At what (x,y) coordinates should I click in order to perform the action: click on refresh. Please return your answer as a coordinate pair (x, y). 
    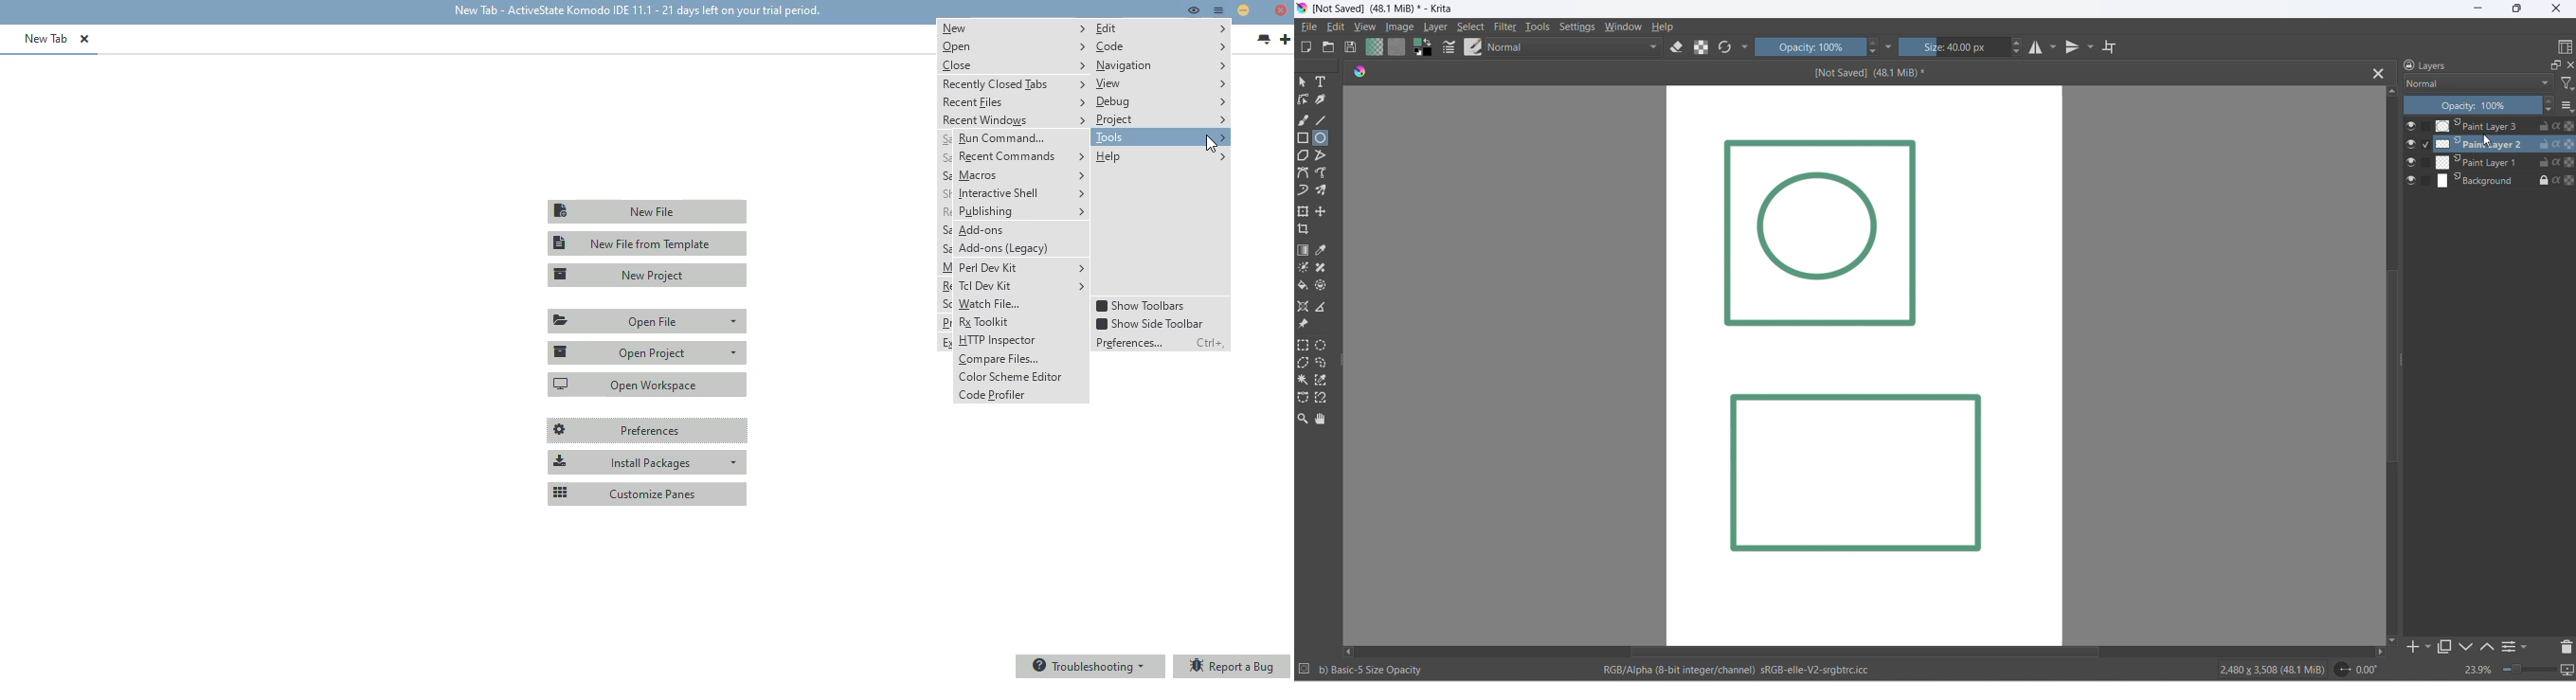
    Looking at the image, I should click on (1724, 49).